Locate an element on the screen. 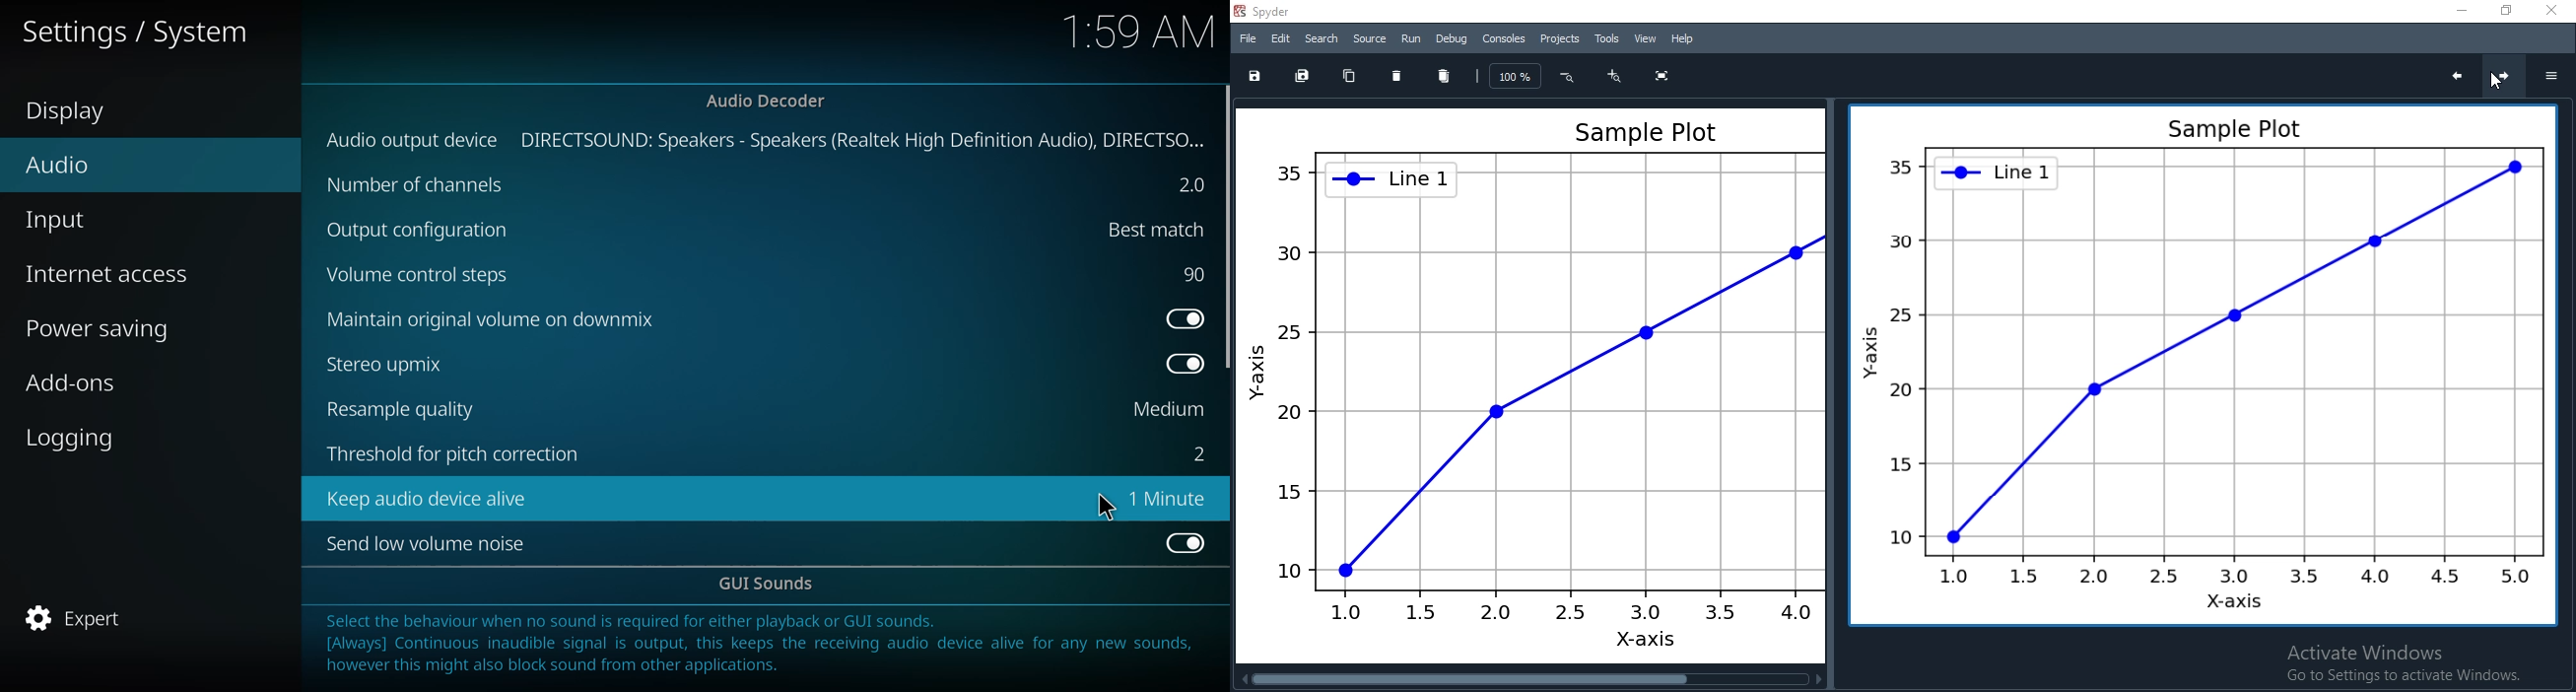  output configuration is located at coordinates (421, 230).